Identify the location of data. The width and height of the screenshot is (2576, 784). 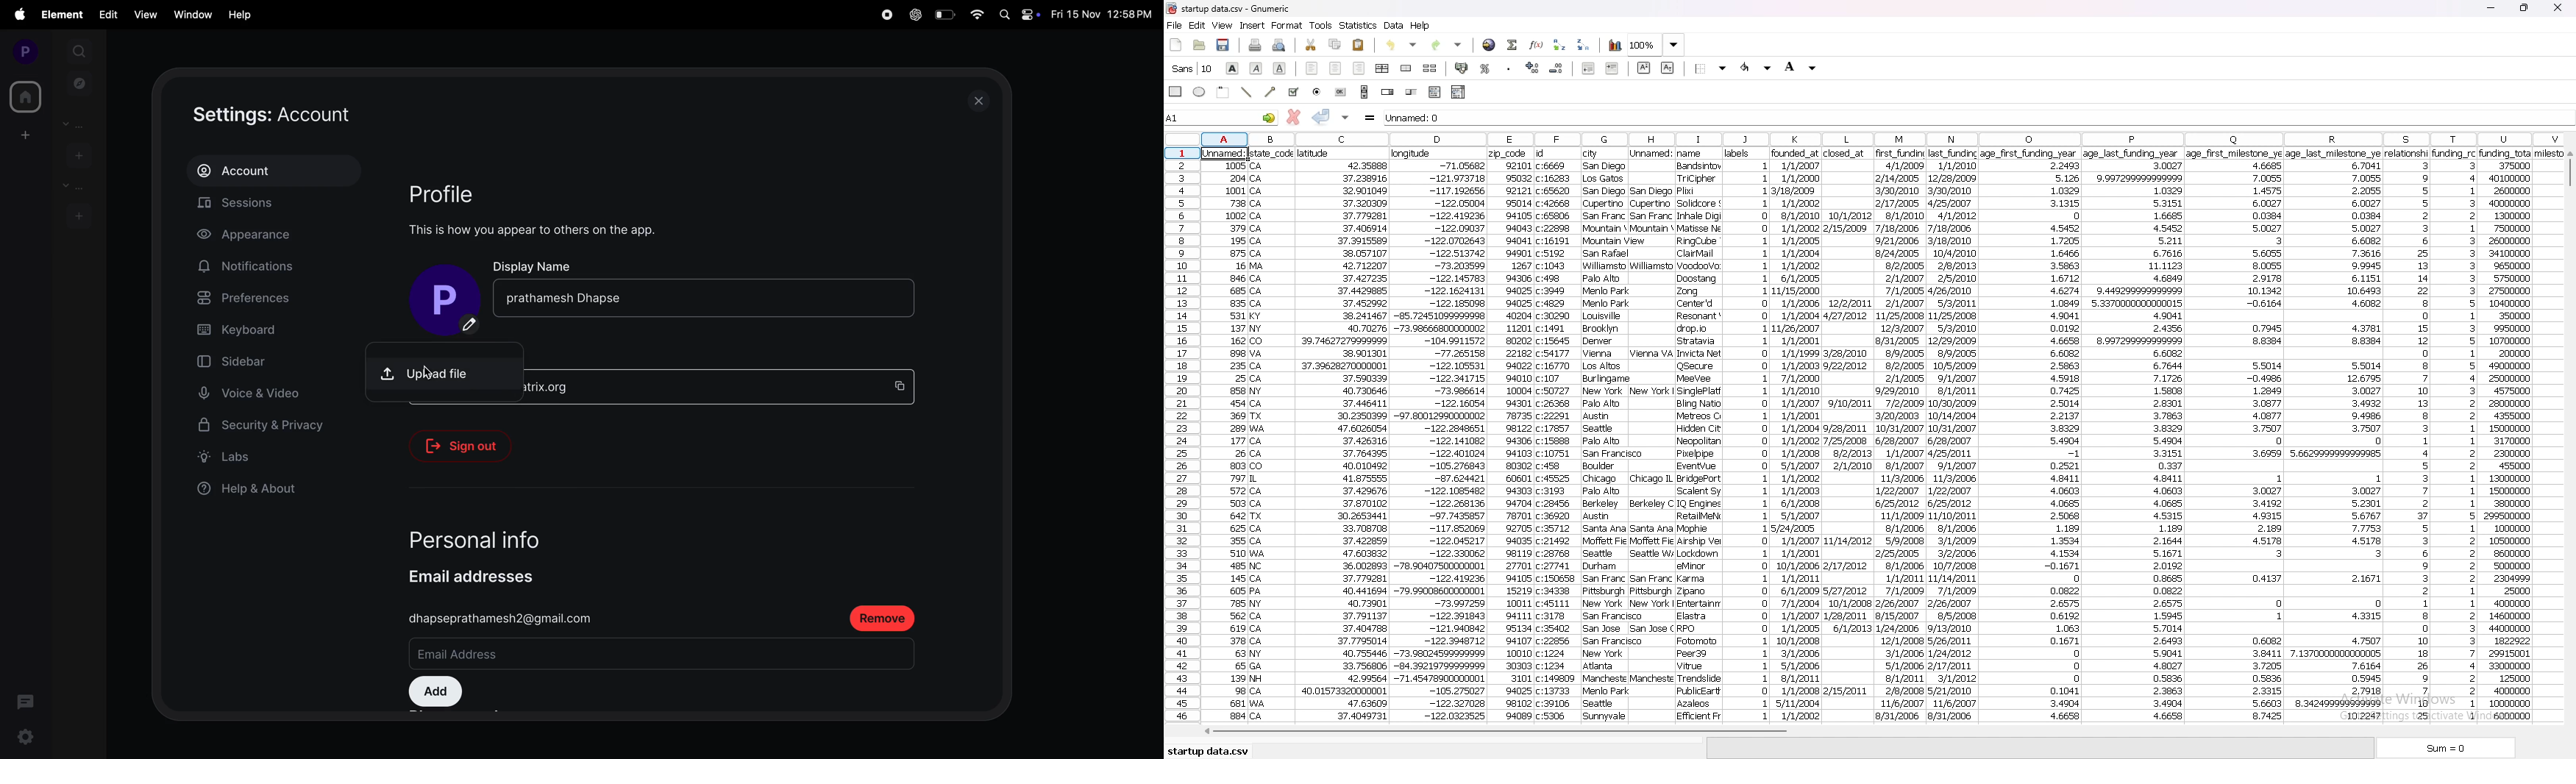
(1846, 435).